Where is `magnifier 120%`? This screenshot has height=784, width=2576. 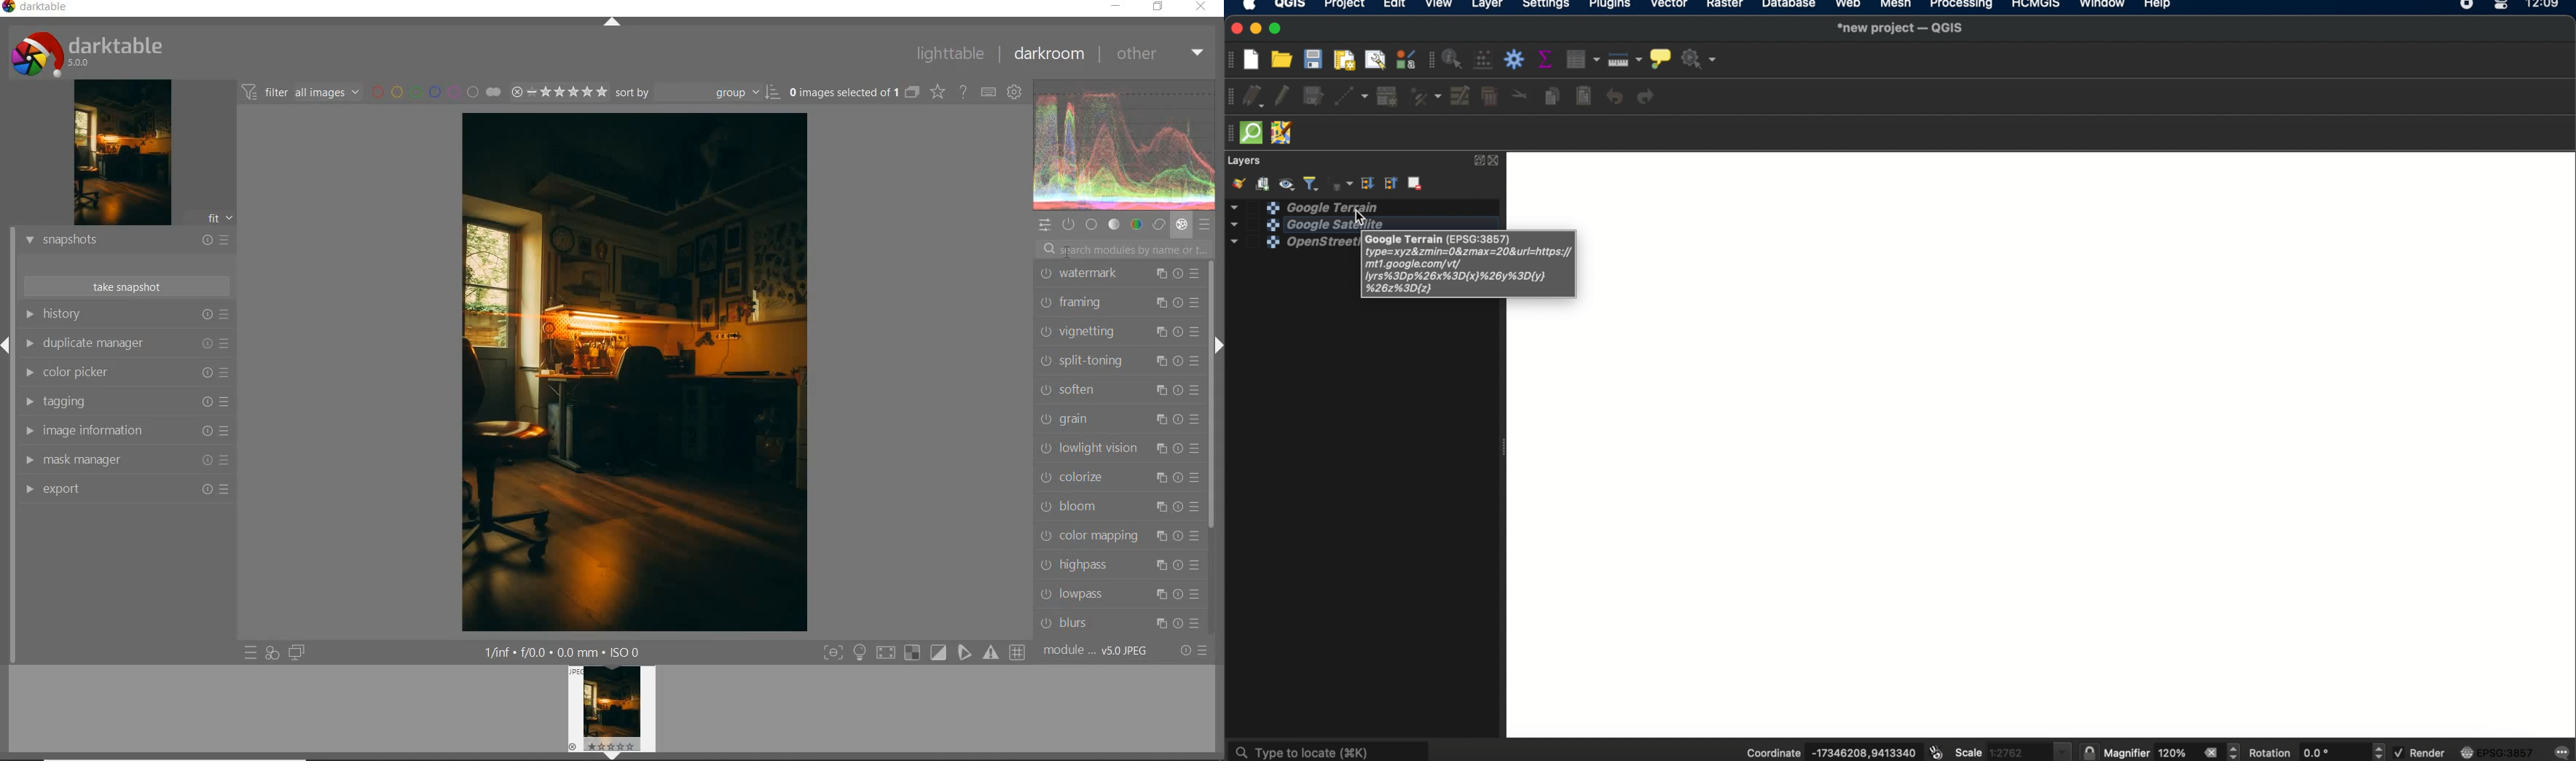 magnifier 120% is located at coordinates (2149, 753).